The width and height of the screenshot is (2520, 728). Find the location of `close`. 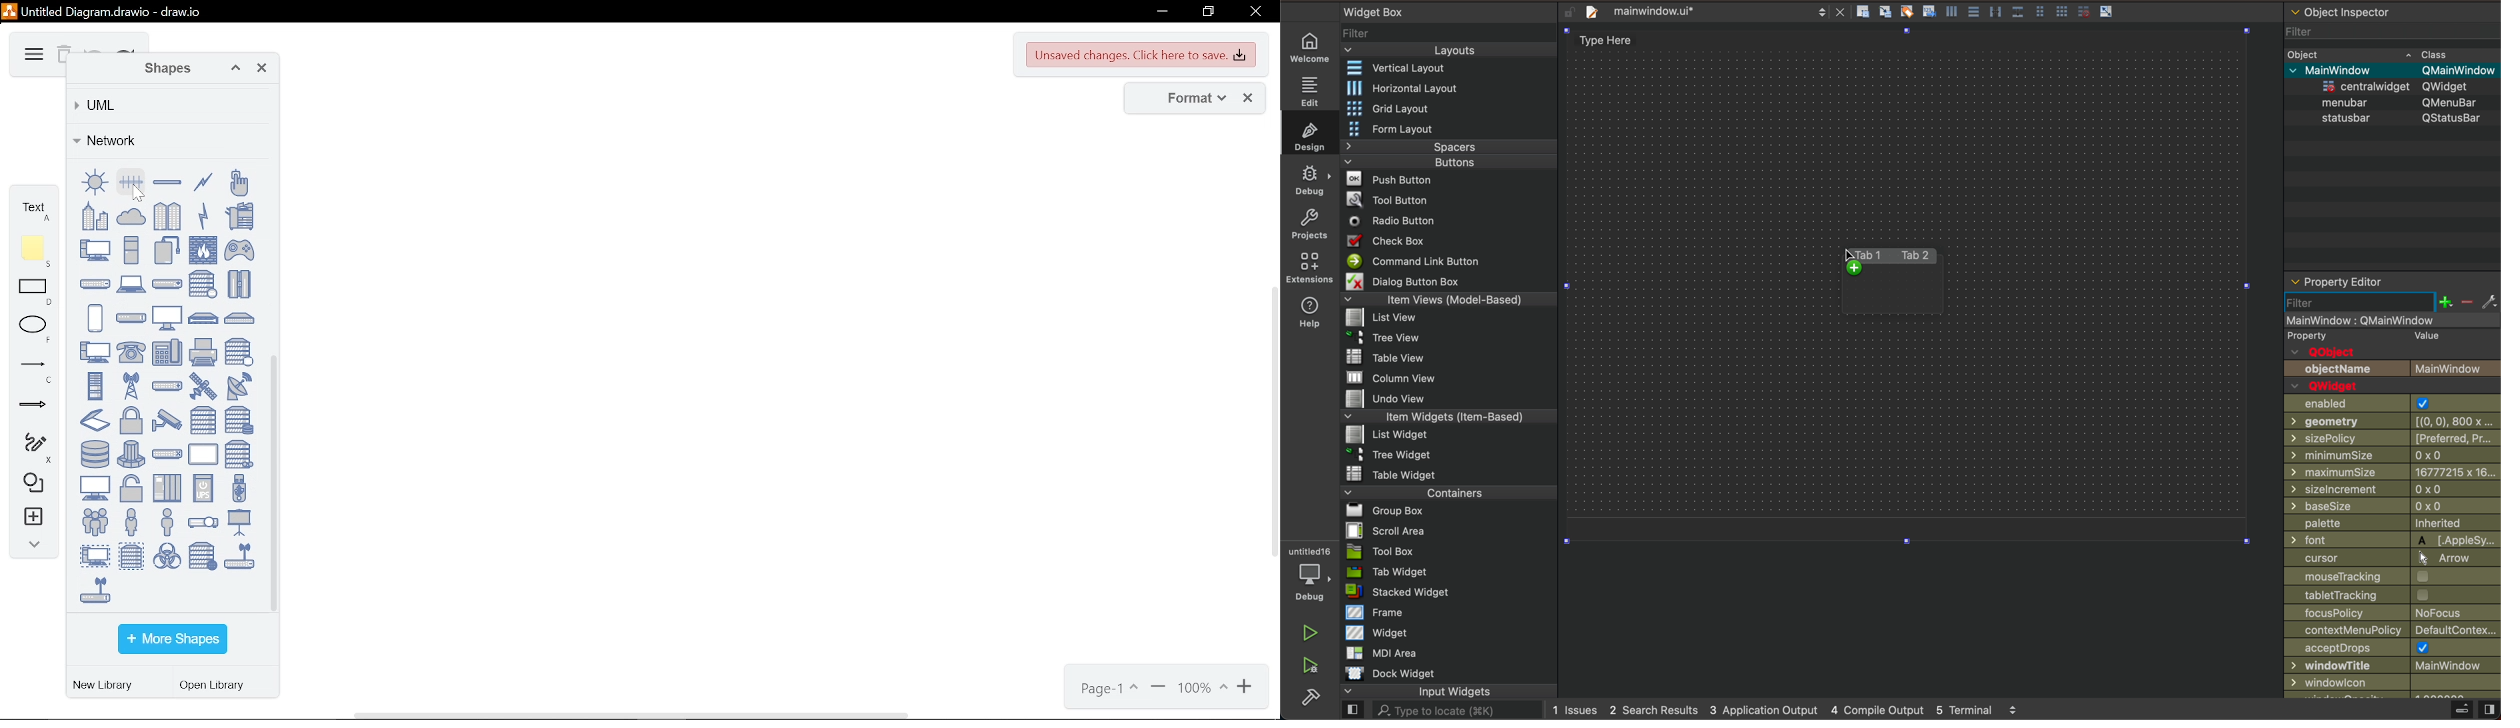

close is located at coordinates (1248, 99).